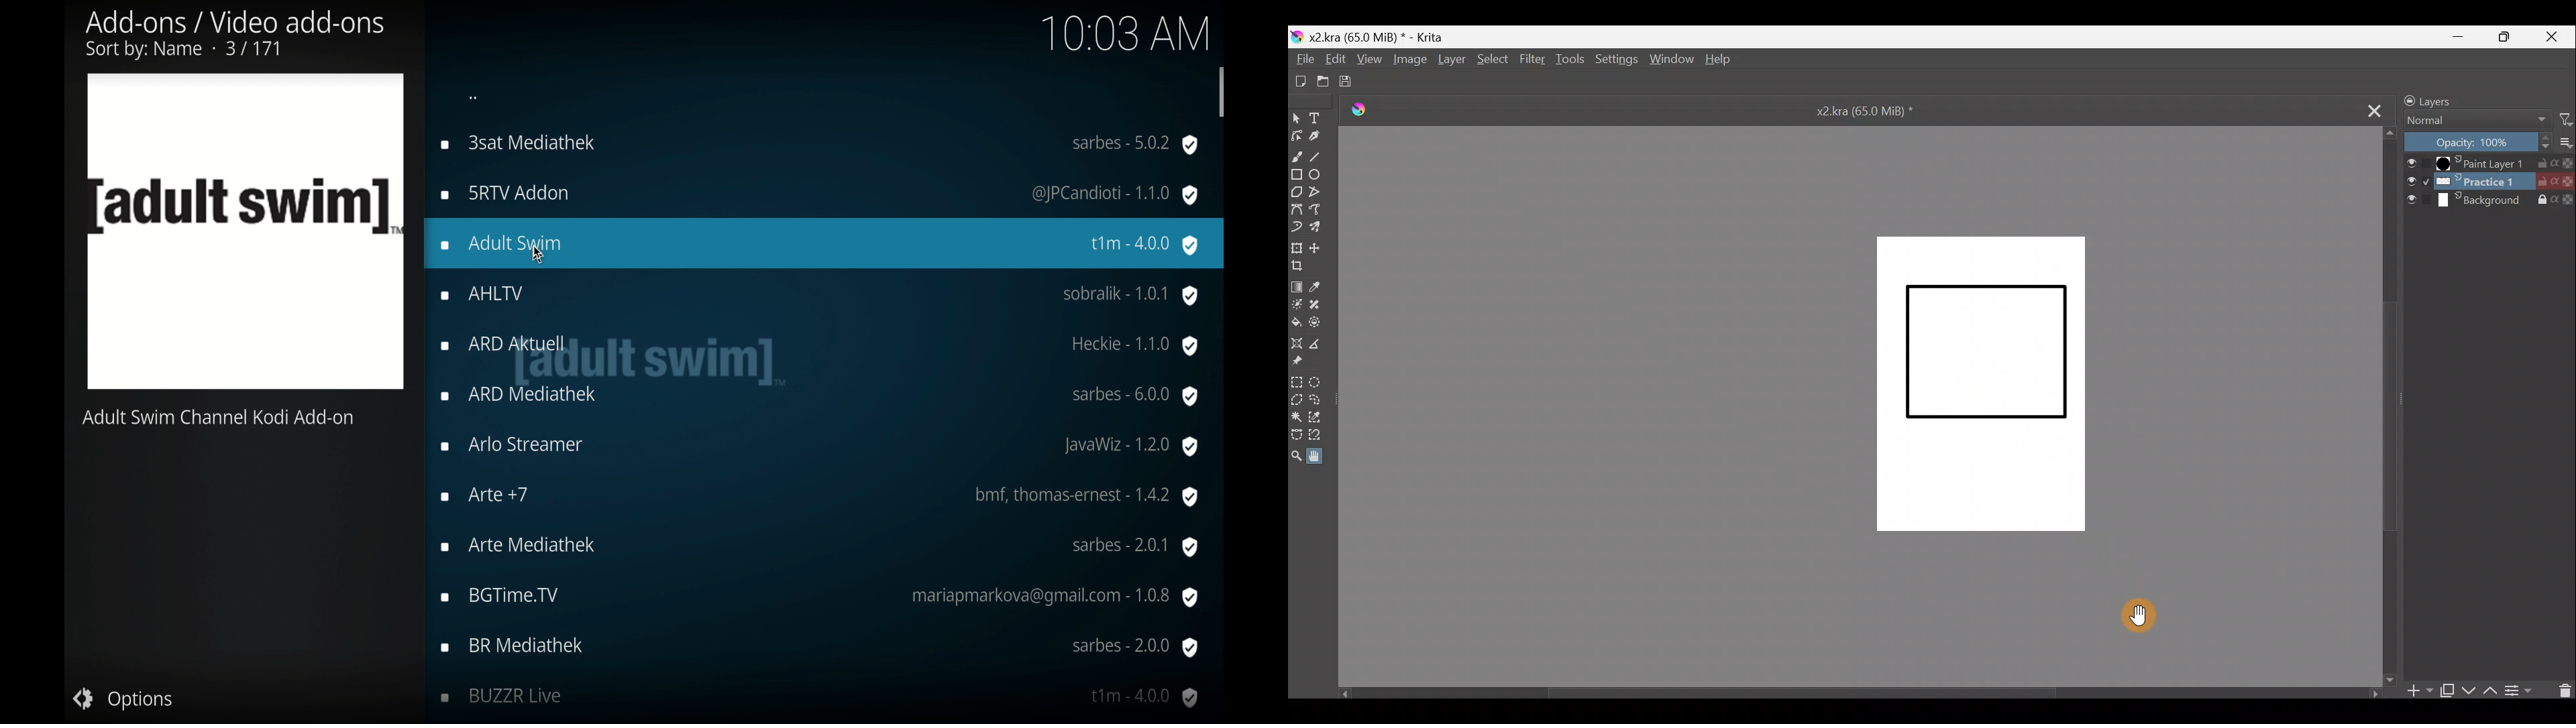 Image resolution: width=2576 pixels, height=728 pixels. I want to click on Colourise mask tool, so click(1296, 303).